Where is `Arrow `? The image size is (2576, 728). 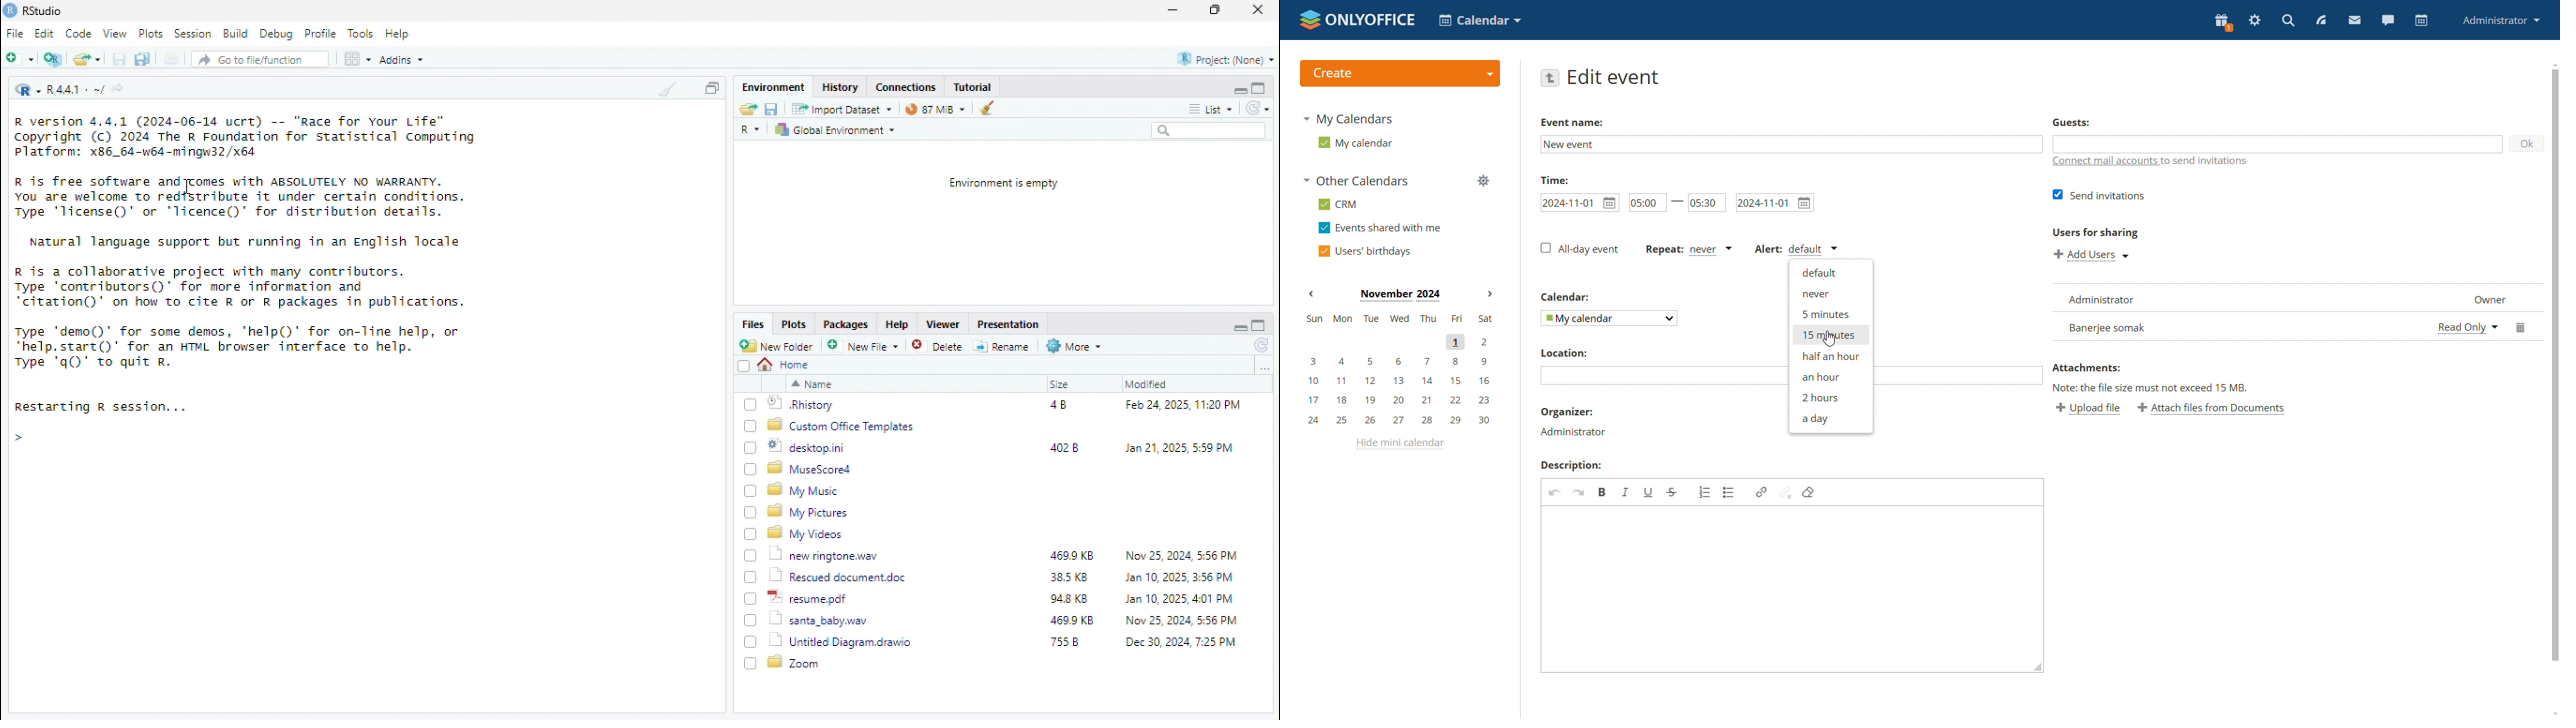
Arrow  is located at coordinates (19, 438).